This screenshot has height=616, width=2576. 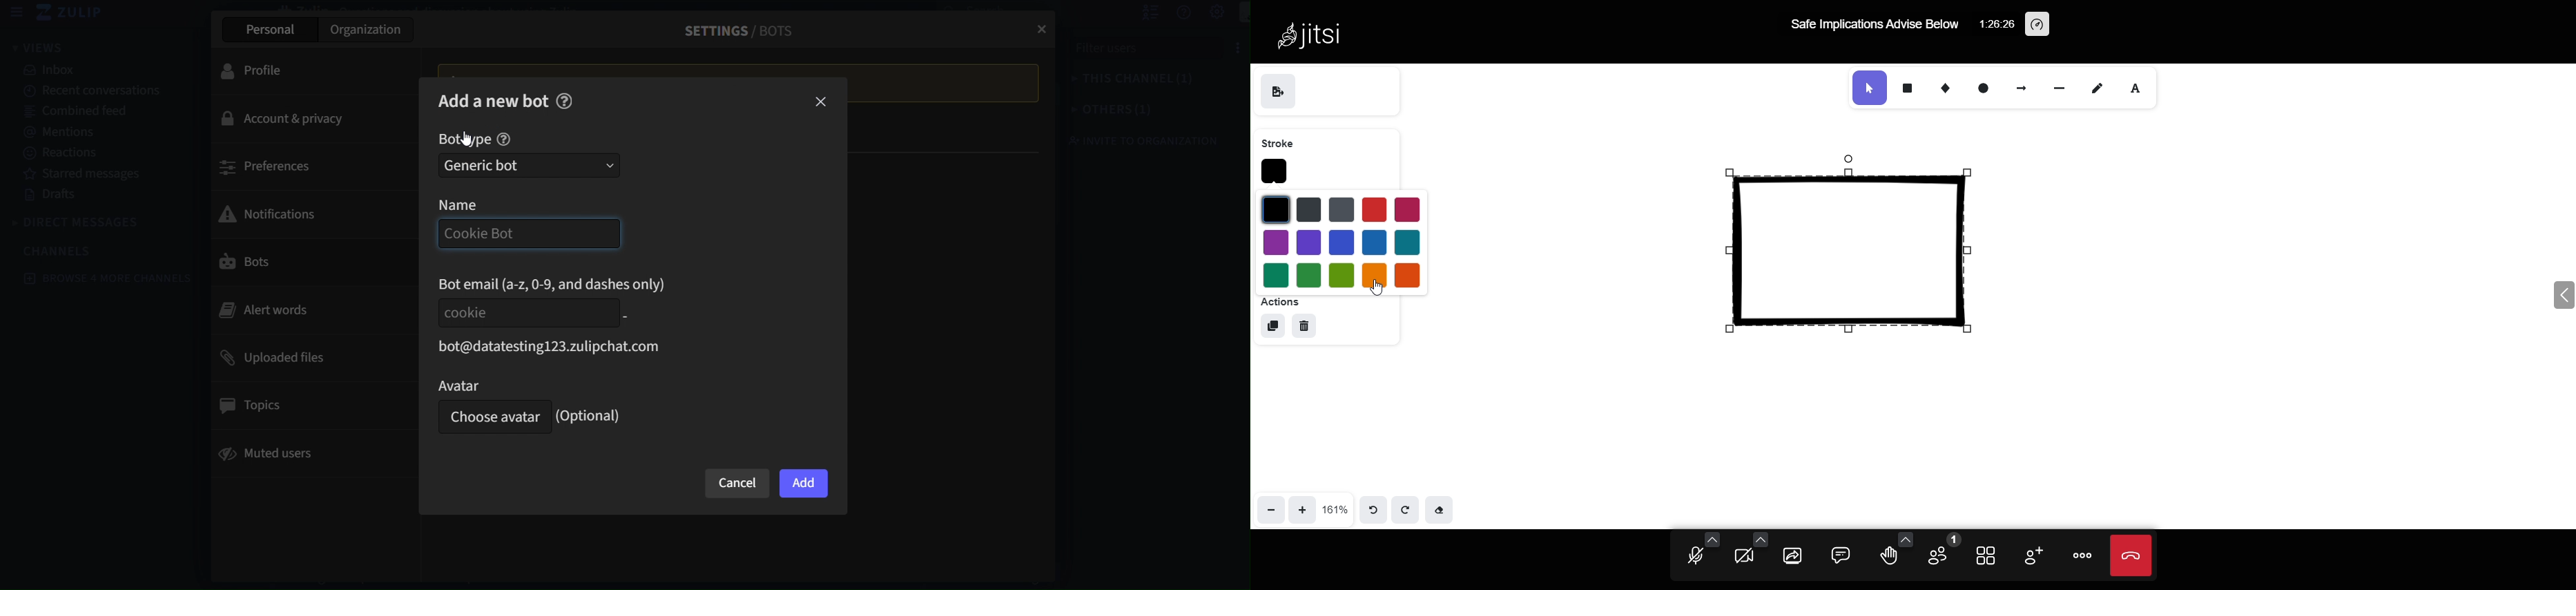 I want to click on Cookie Bot, so click(x=525, y=234).